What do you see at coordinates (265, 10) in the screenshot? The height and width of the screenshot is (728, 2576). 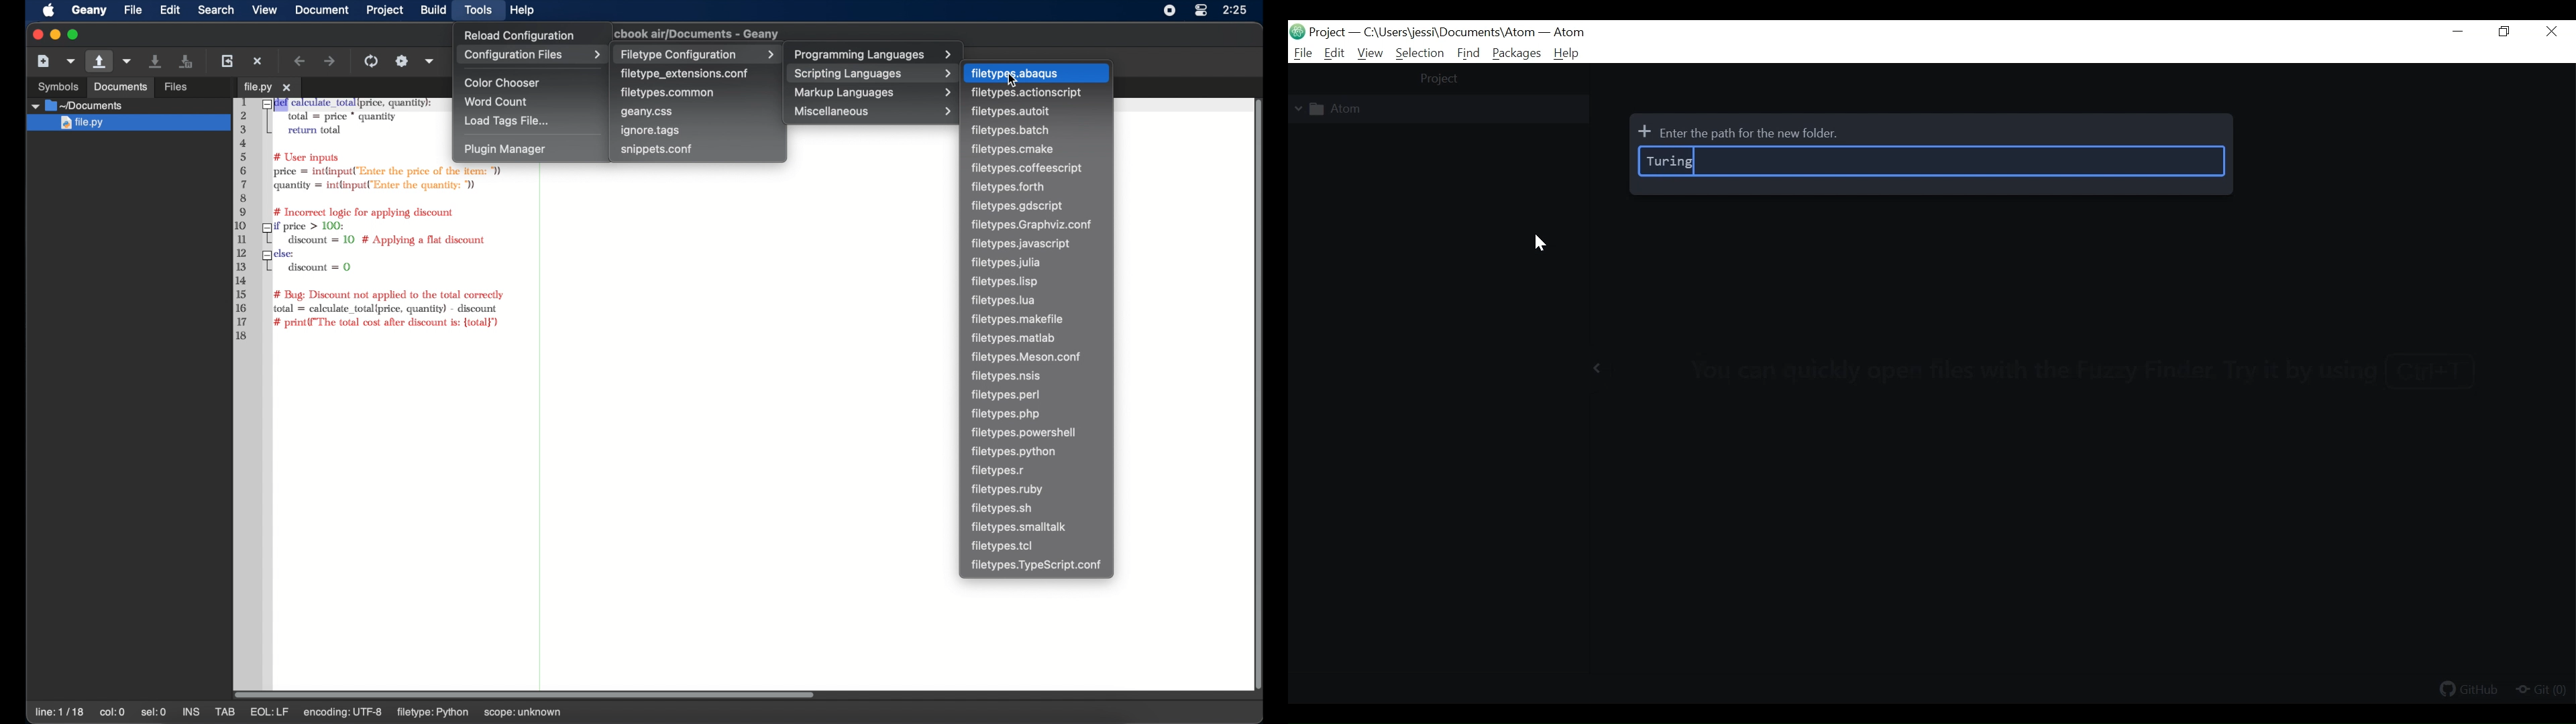 I see `view` at bounding box center [265, 10].